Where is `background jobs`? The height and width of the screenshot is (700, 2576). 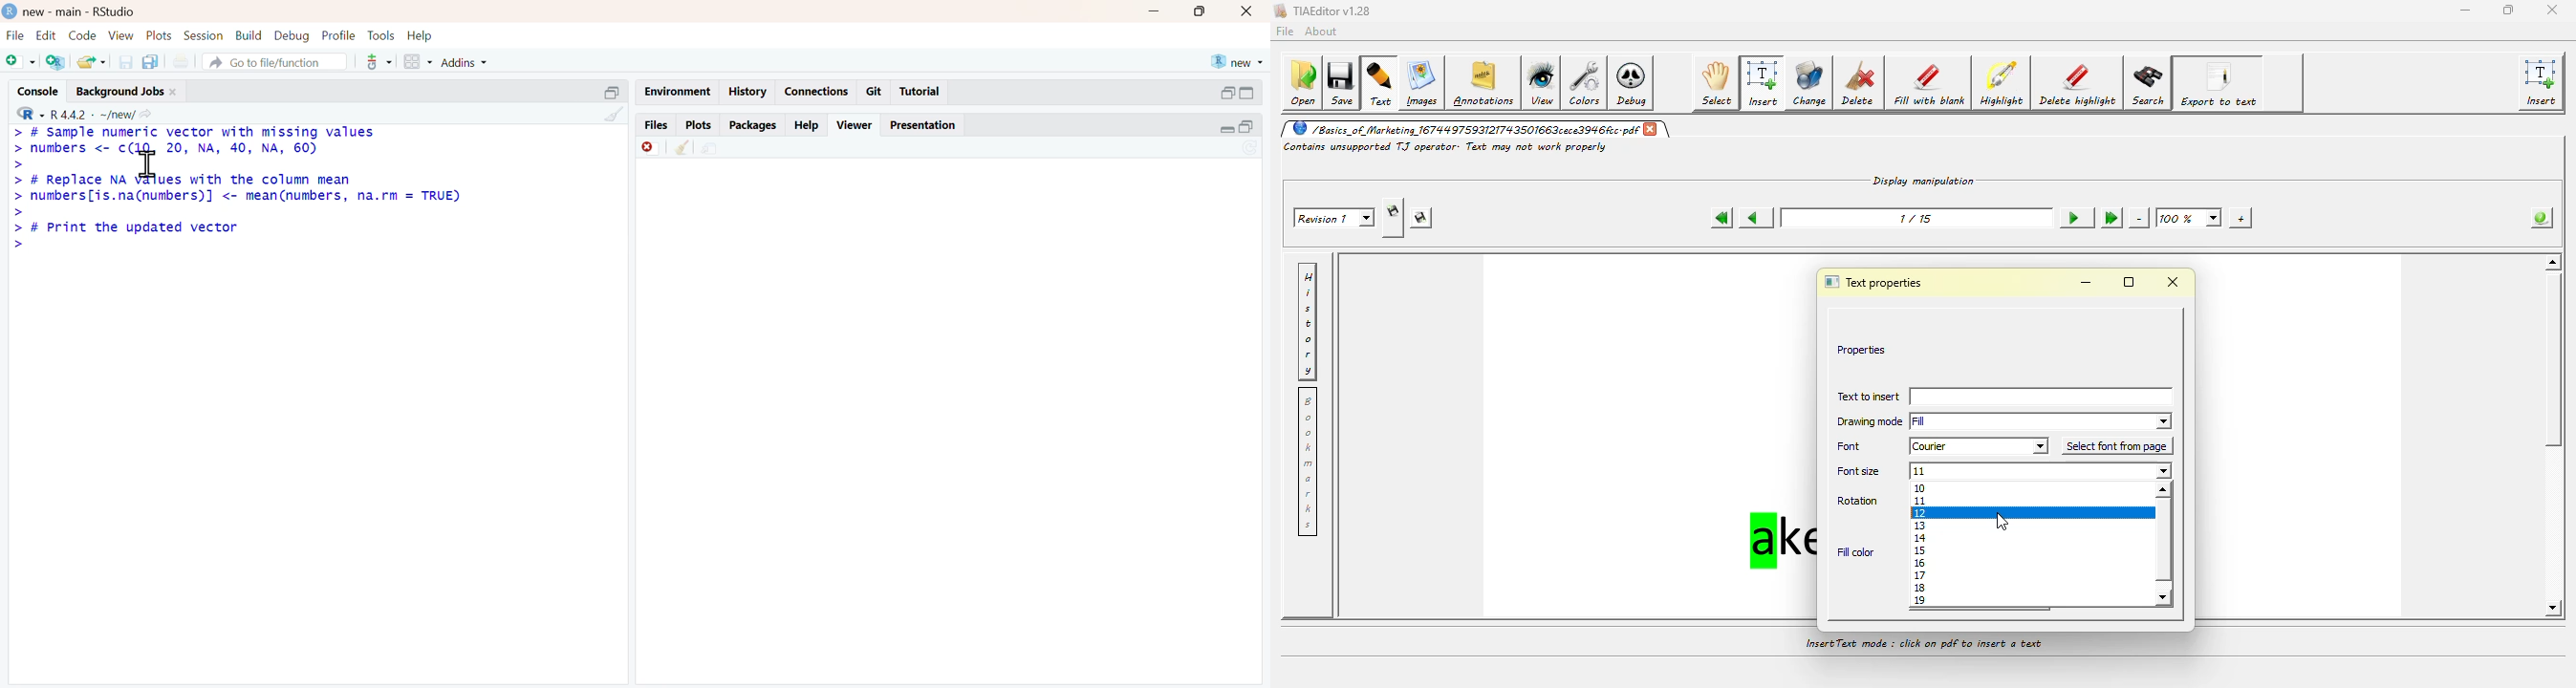
background jobs is located at coordinates (121, 93).